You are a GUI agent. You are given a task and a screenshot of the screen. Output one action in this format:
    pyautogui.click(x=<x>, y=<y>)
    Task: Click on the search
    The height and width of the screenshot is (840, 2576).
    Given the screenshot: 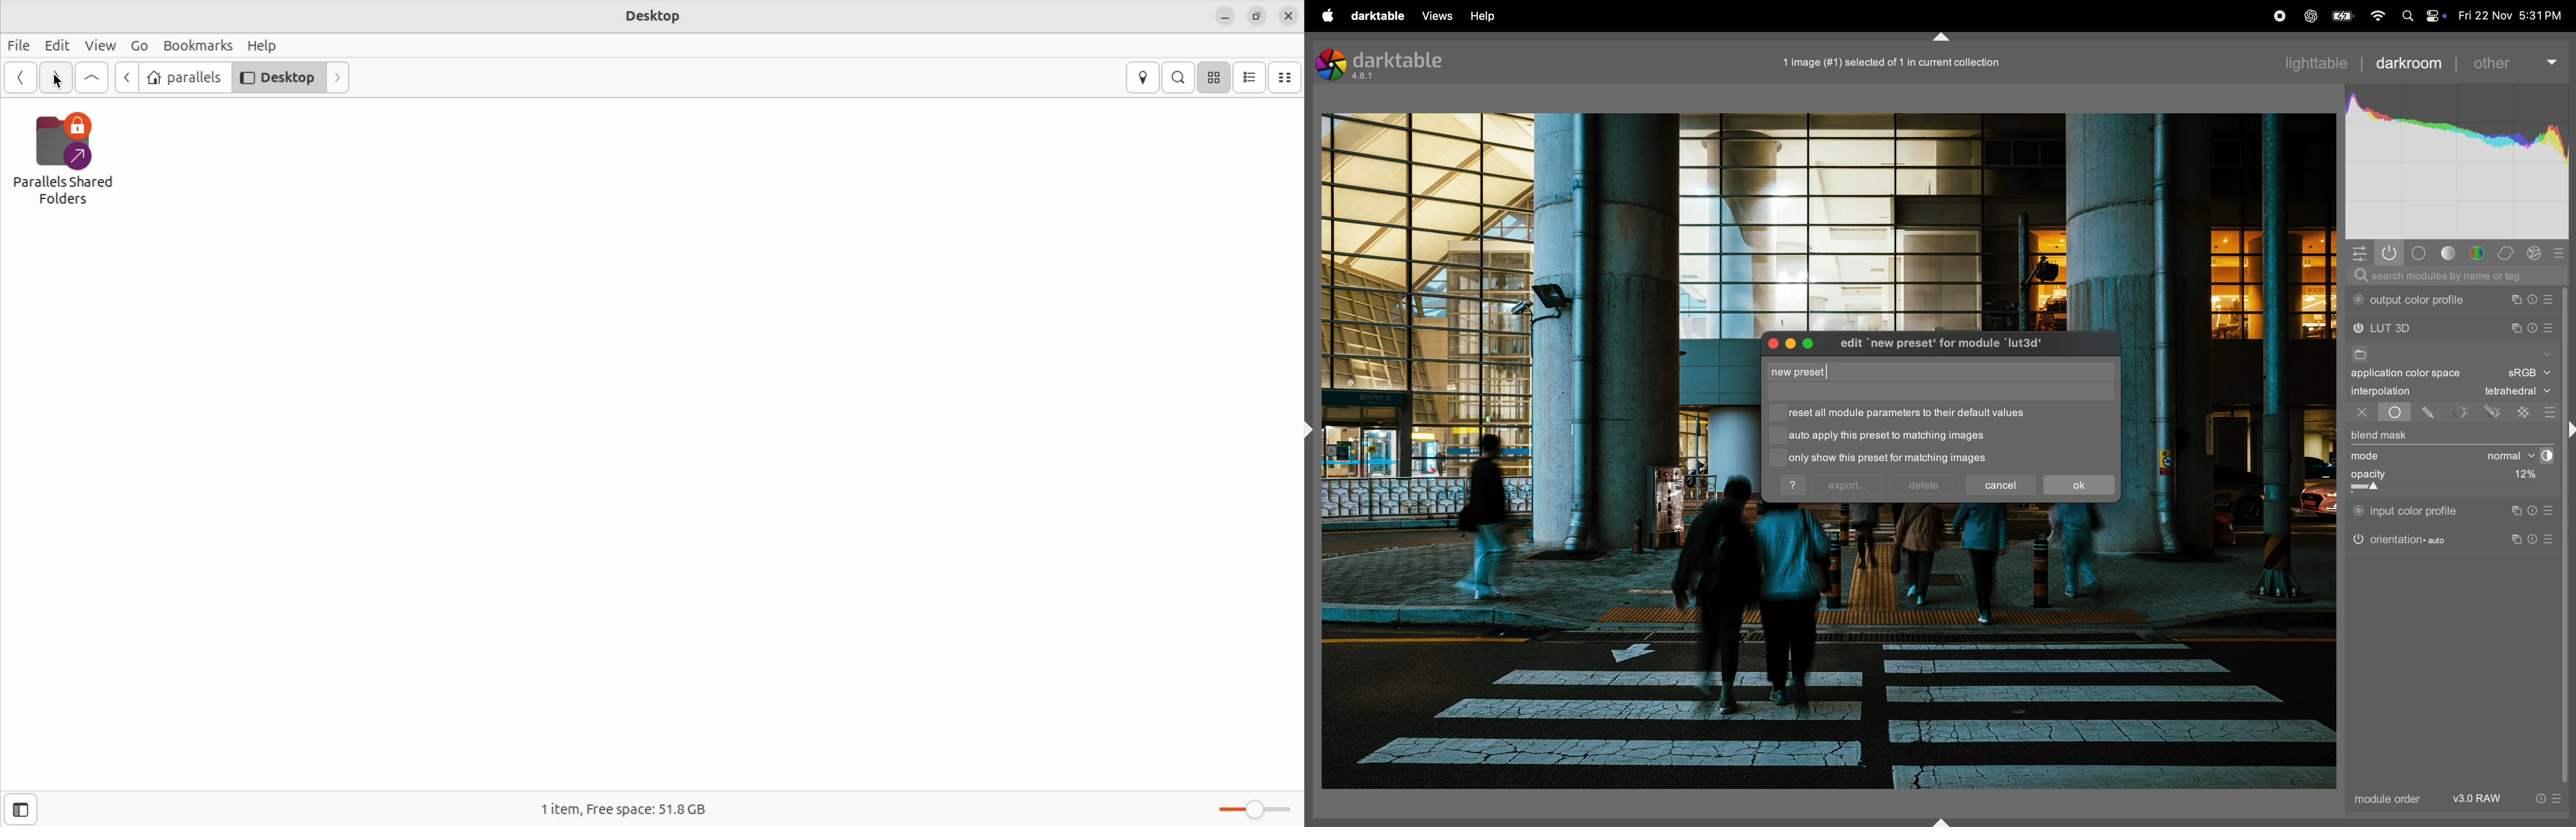 What is the action you would take?
    pyautogui.click(x=1178, y=77)
    